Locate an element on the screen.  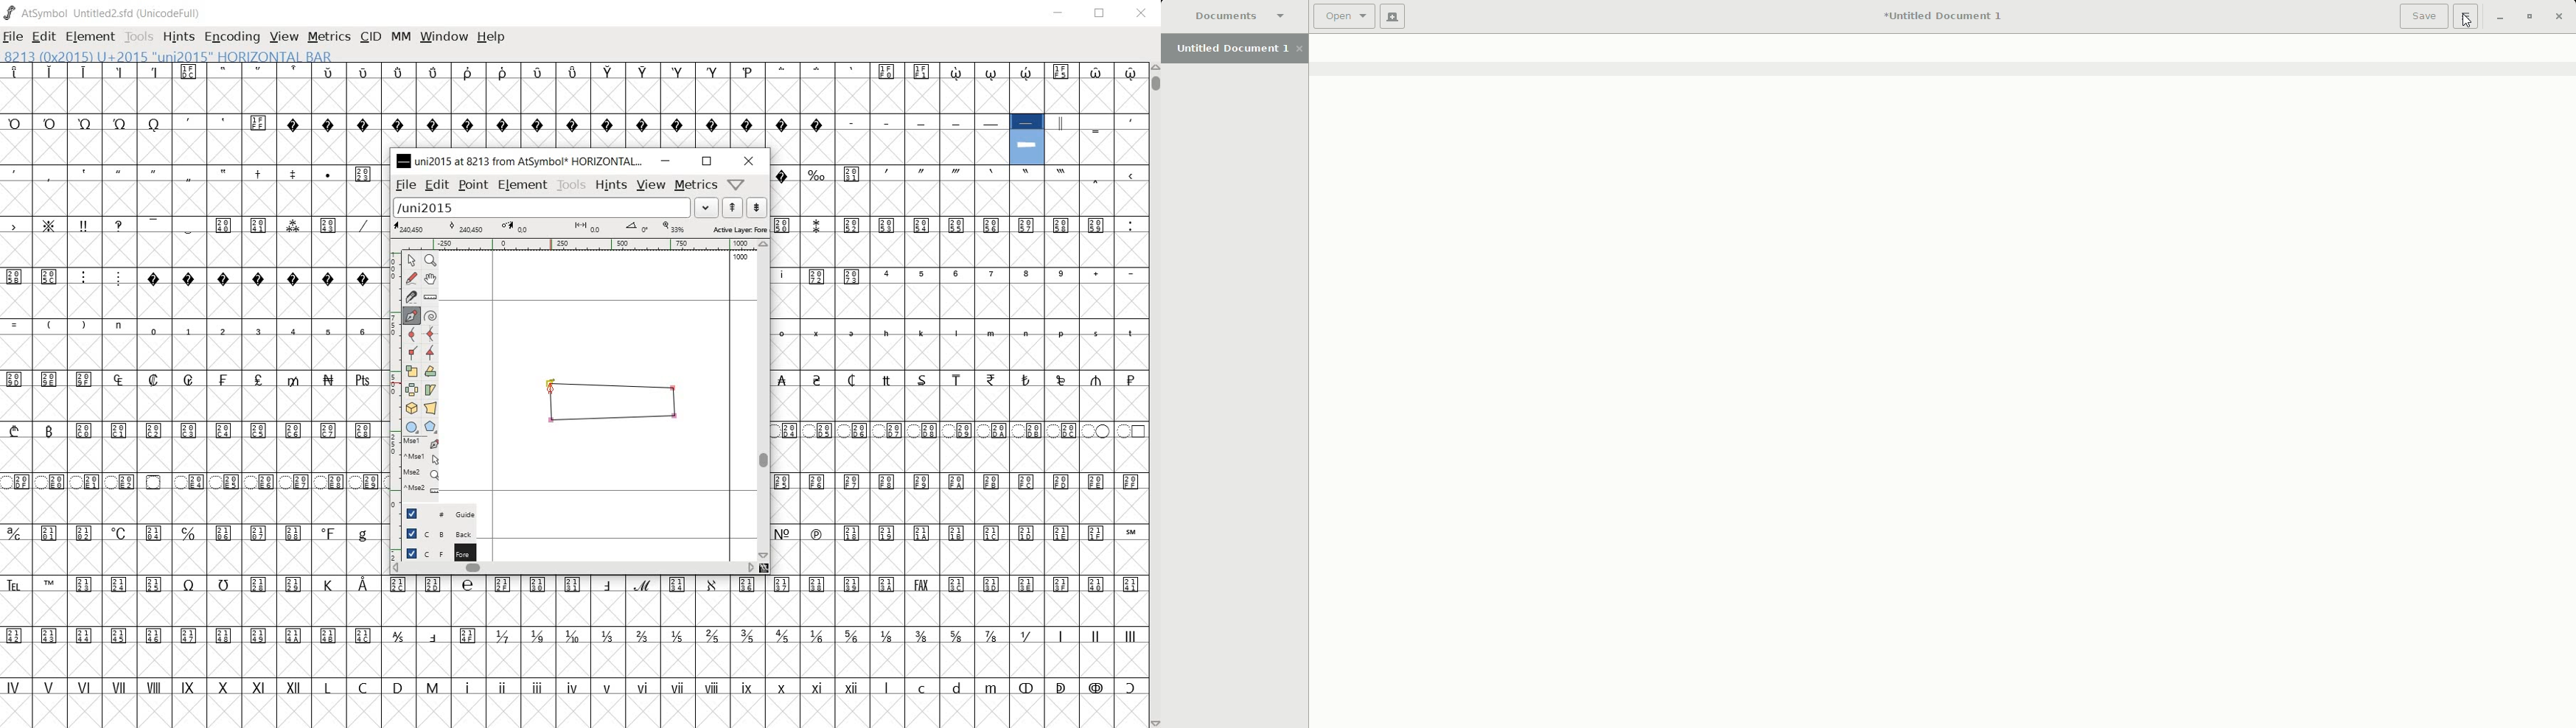
Guide is located at coordinates (432, 514).